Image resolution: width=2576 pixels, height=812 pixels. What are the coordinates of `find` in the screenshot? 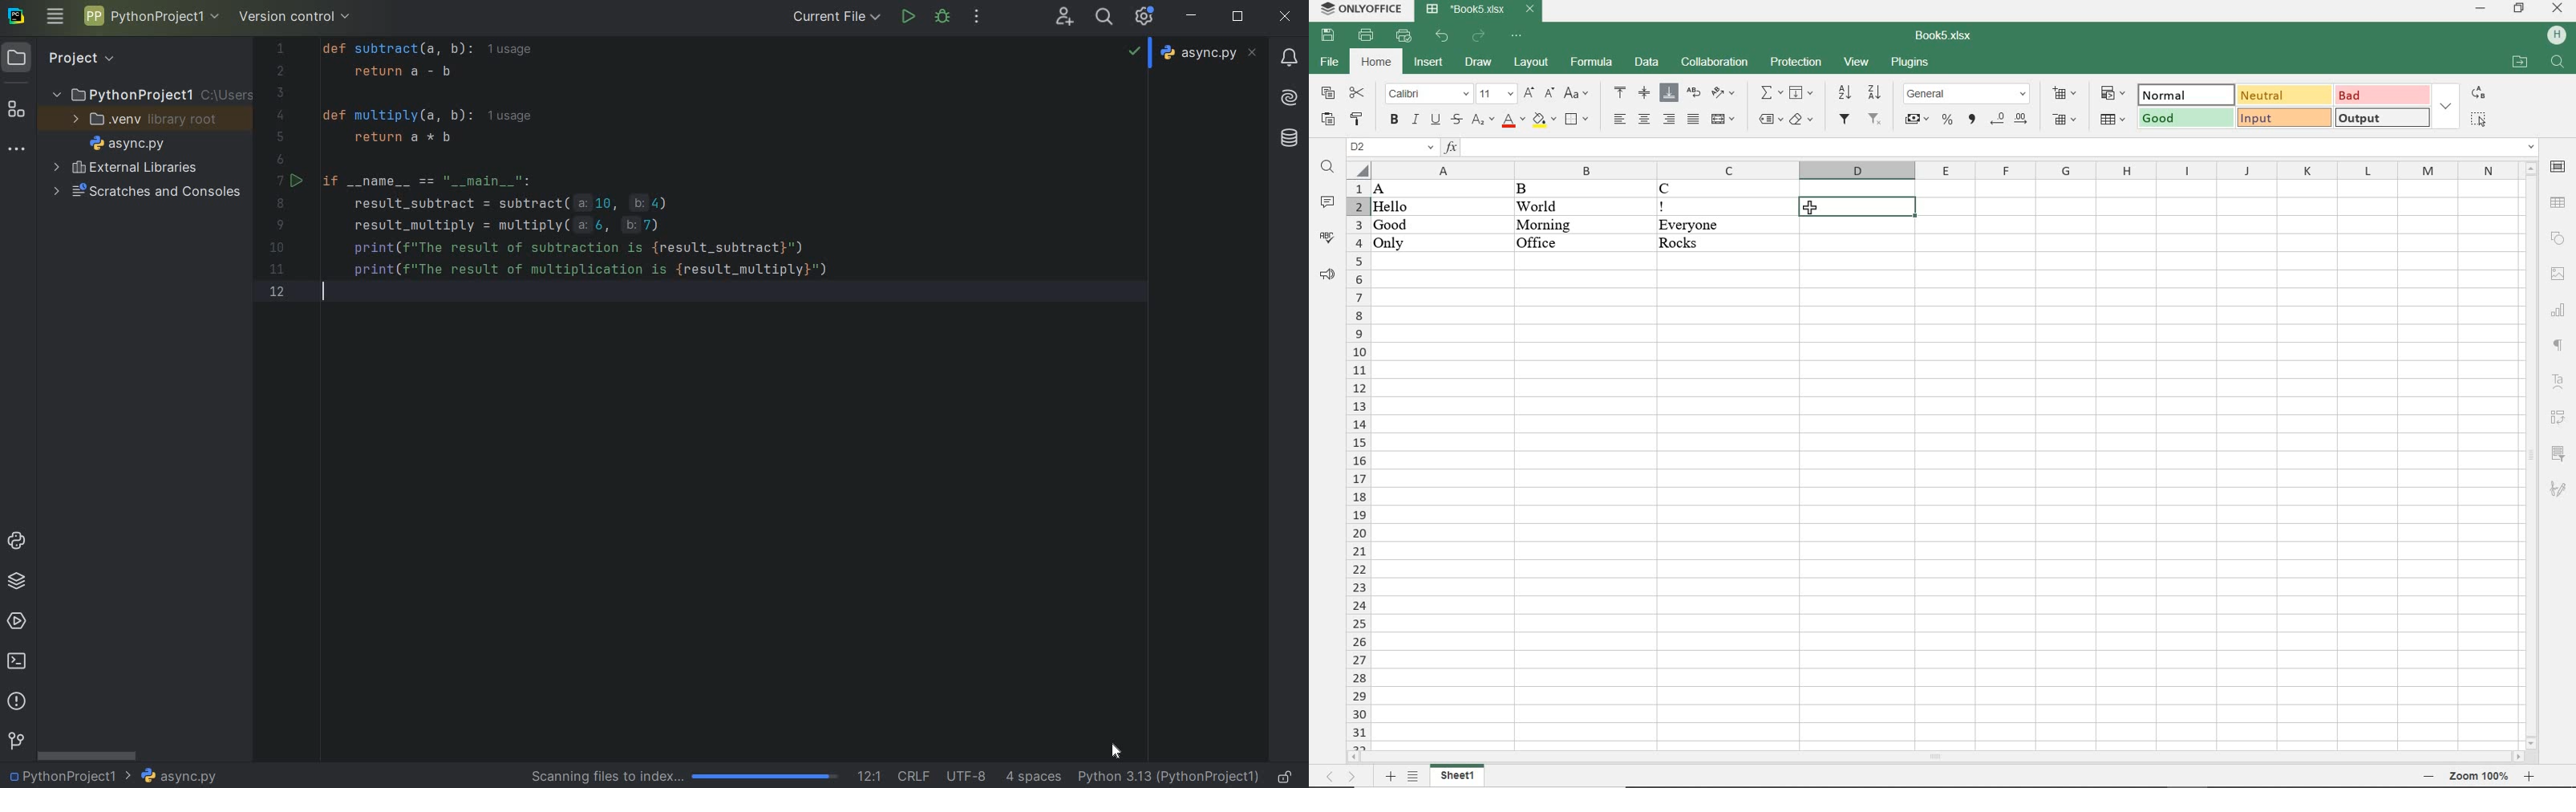 It's located at (1327, 168).